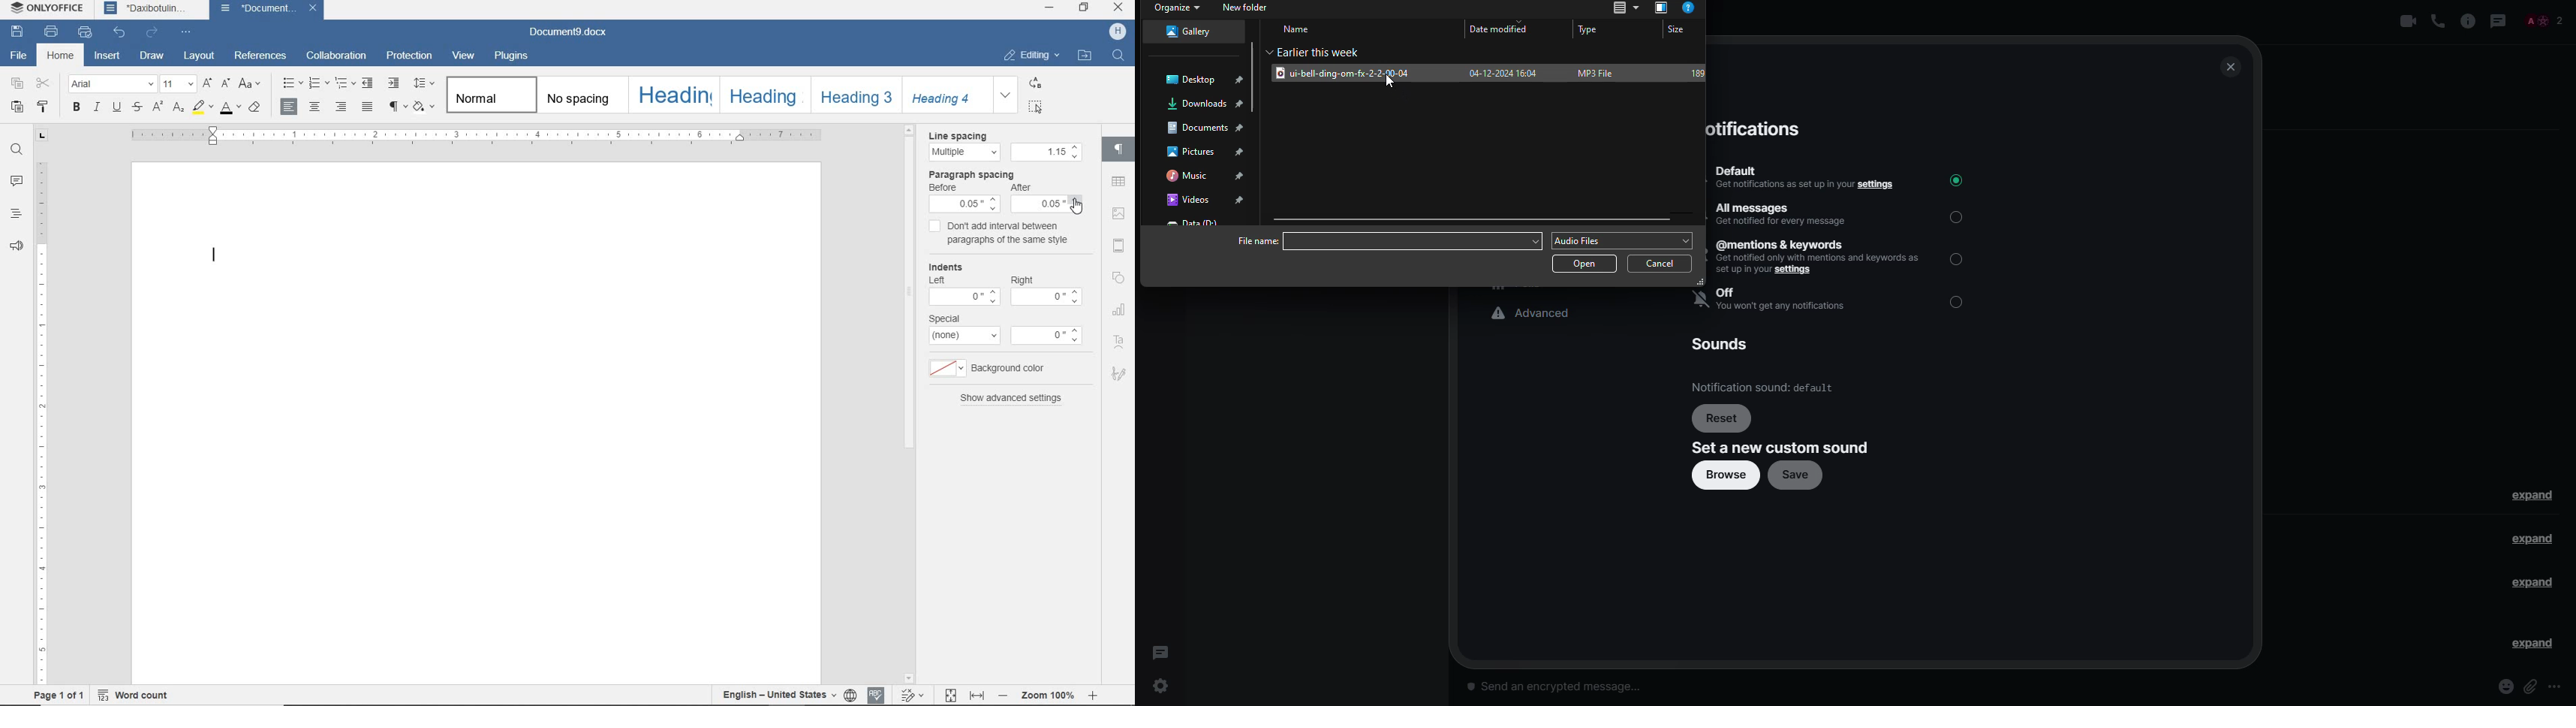 This screenshot has width=2576, height=728. Describe the element at coordinates (477, 135) in the screenshot. I see `ruler` at that location.